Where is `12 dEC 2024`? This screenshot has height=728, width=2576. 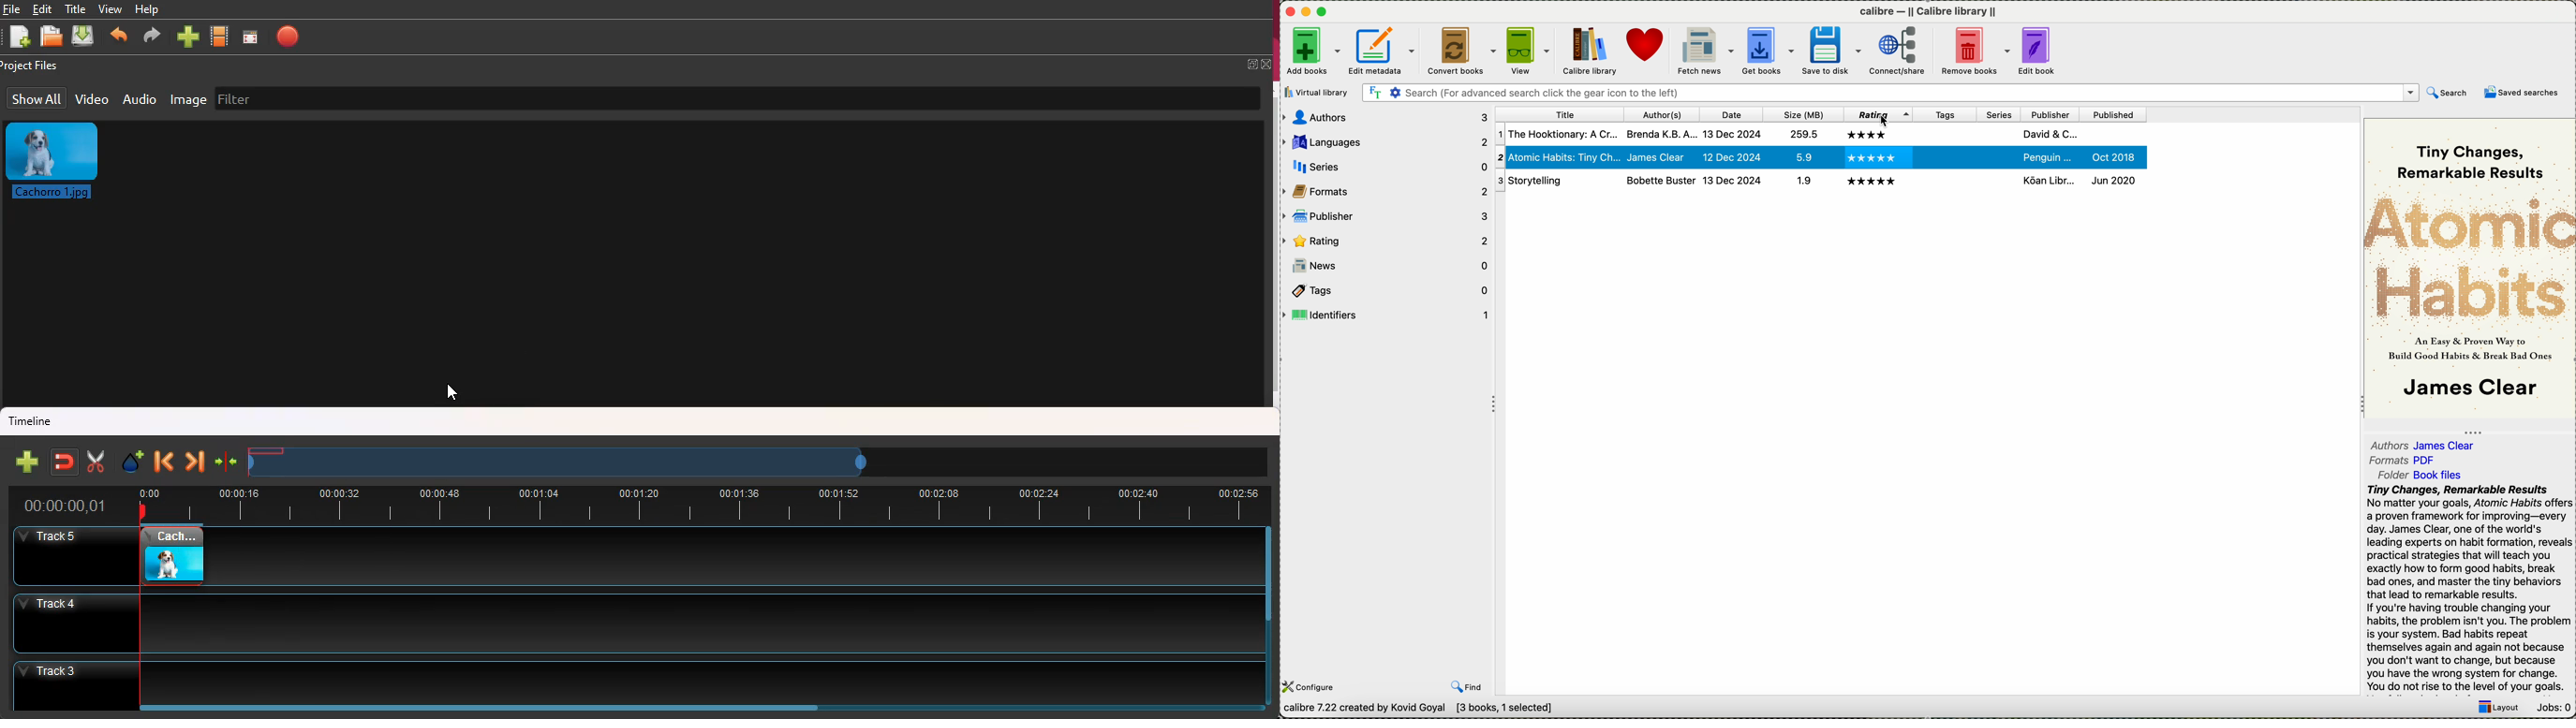 12 dEC 2024 is located at coordinates (1734, 135).